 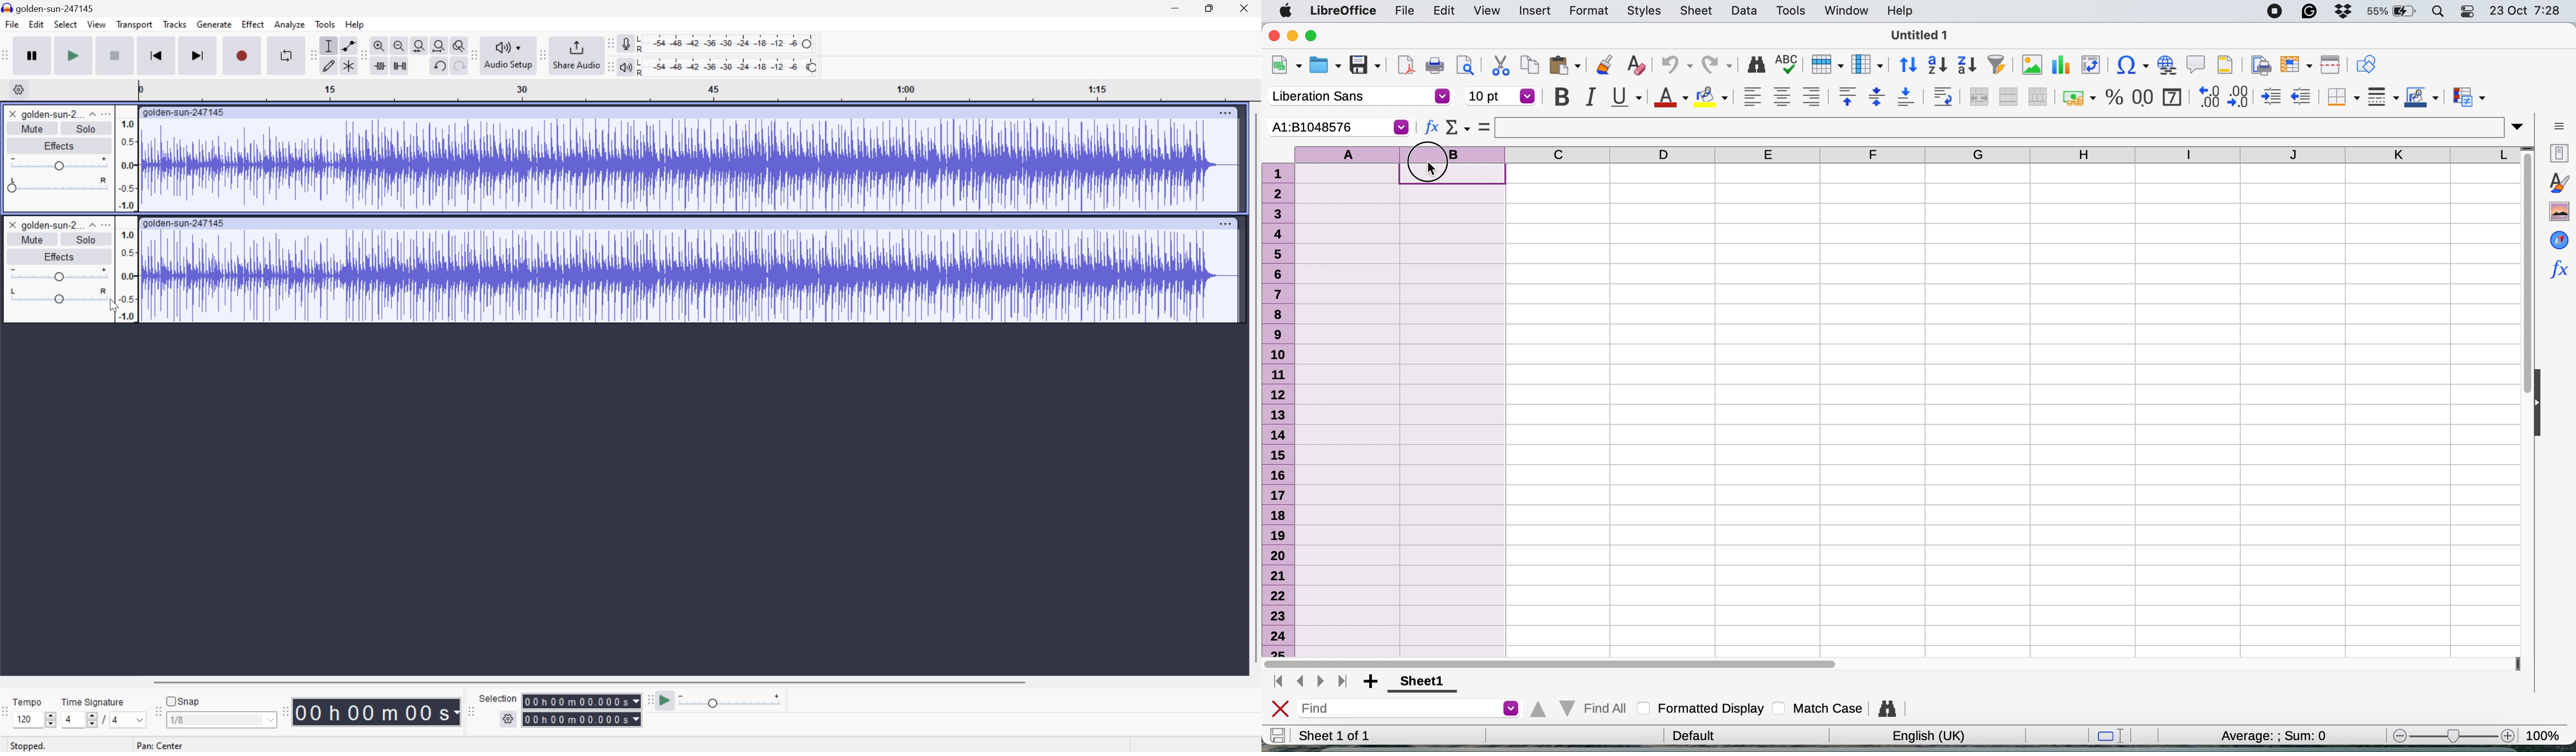 I want to click on merge and center or unmerge, so click(x=1979, y=97).